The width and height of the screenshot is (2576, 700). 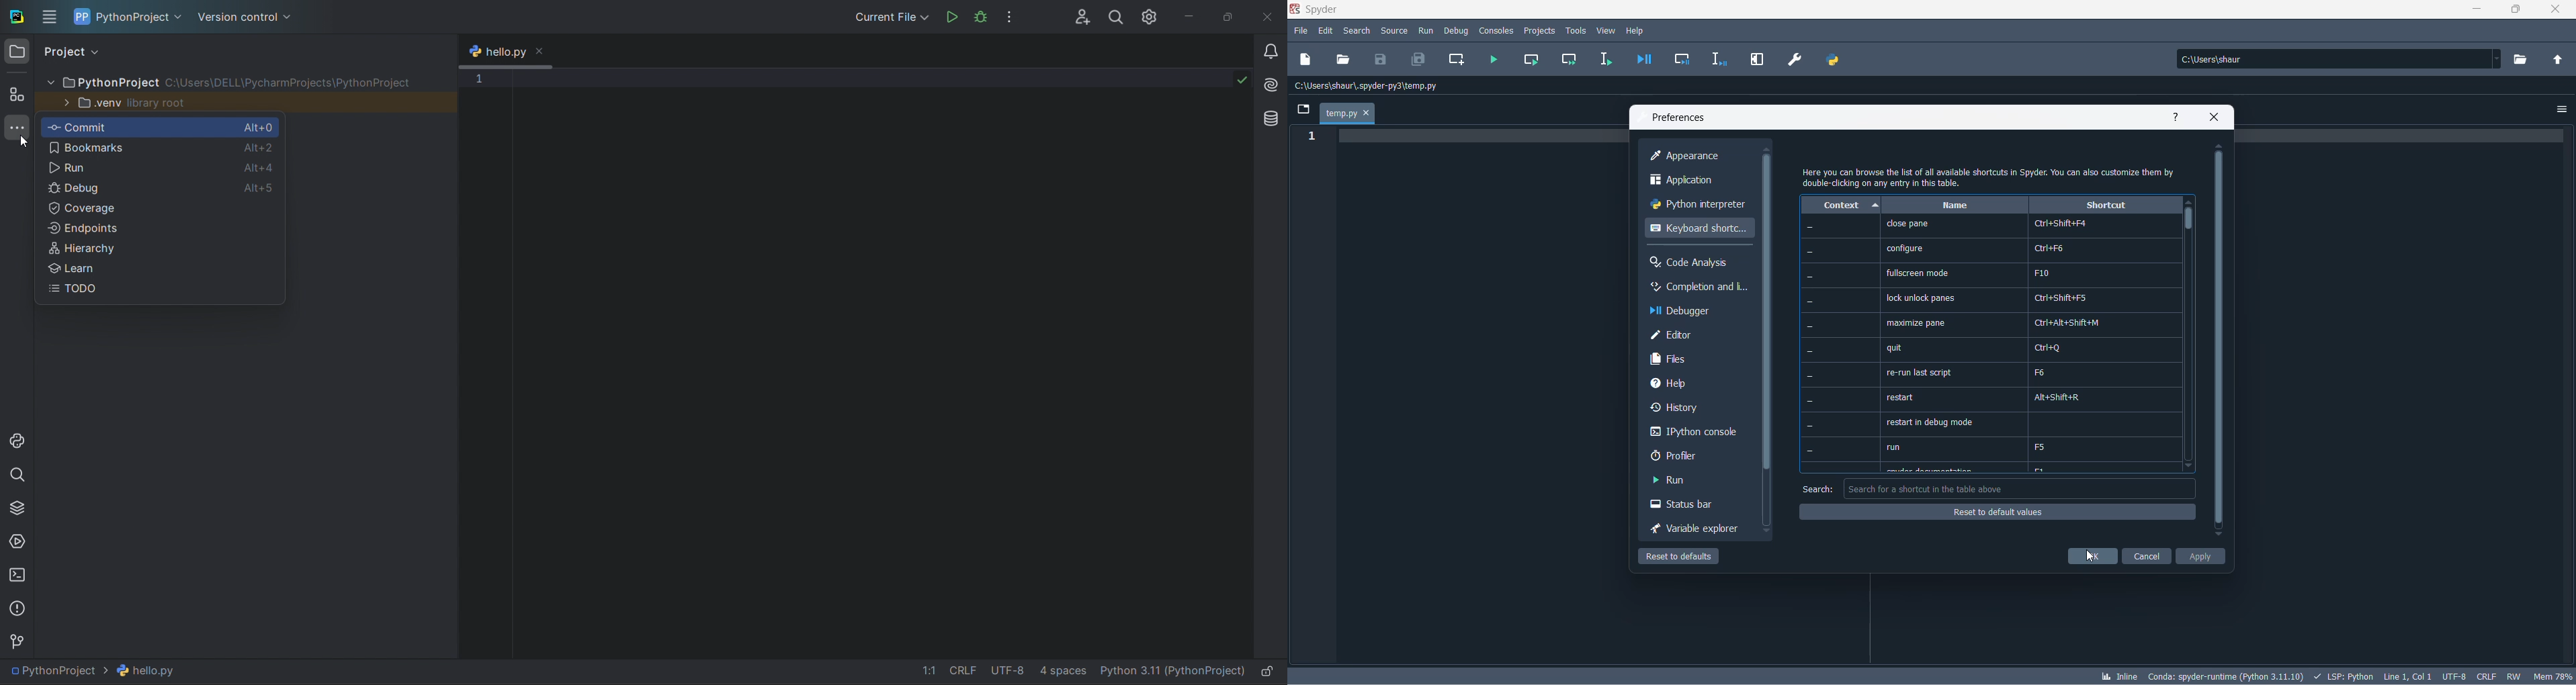 What do you see at coordinates (2487, 676) in the screenshot?
I see `file EOL status` at bounding box center [2487, 676].